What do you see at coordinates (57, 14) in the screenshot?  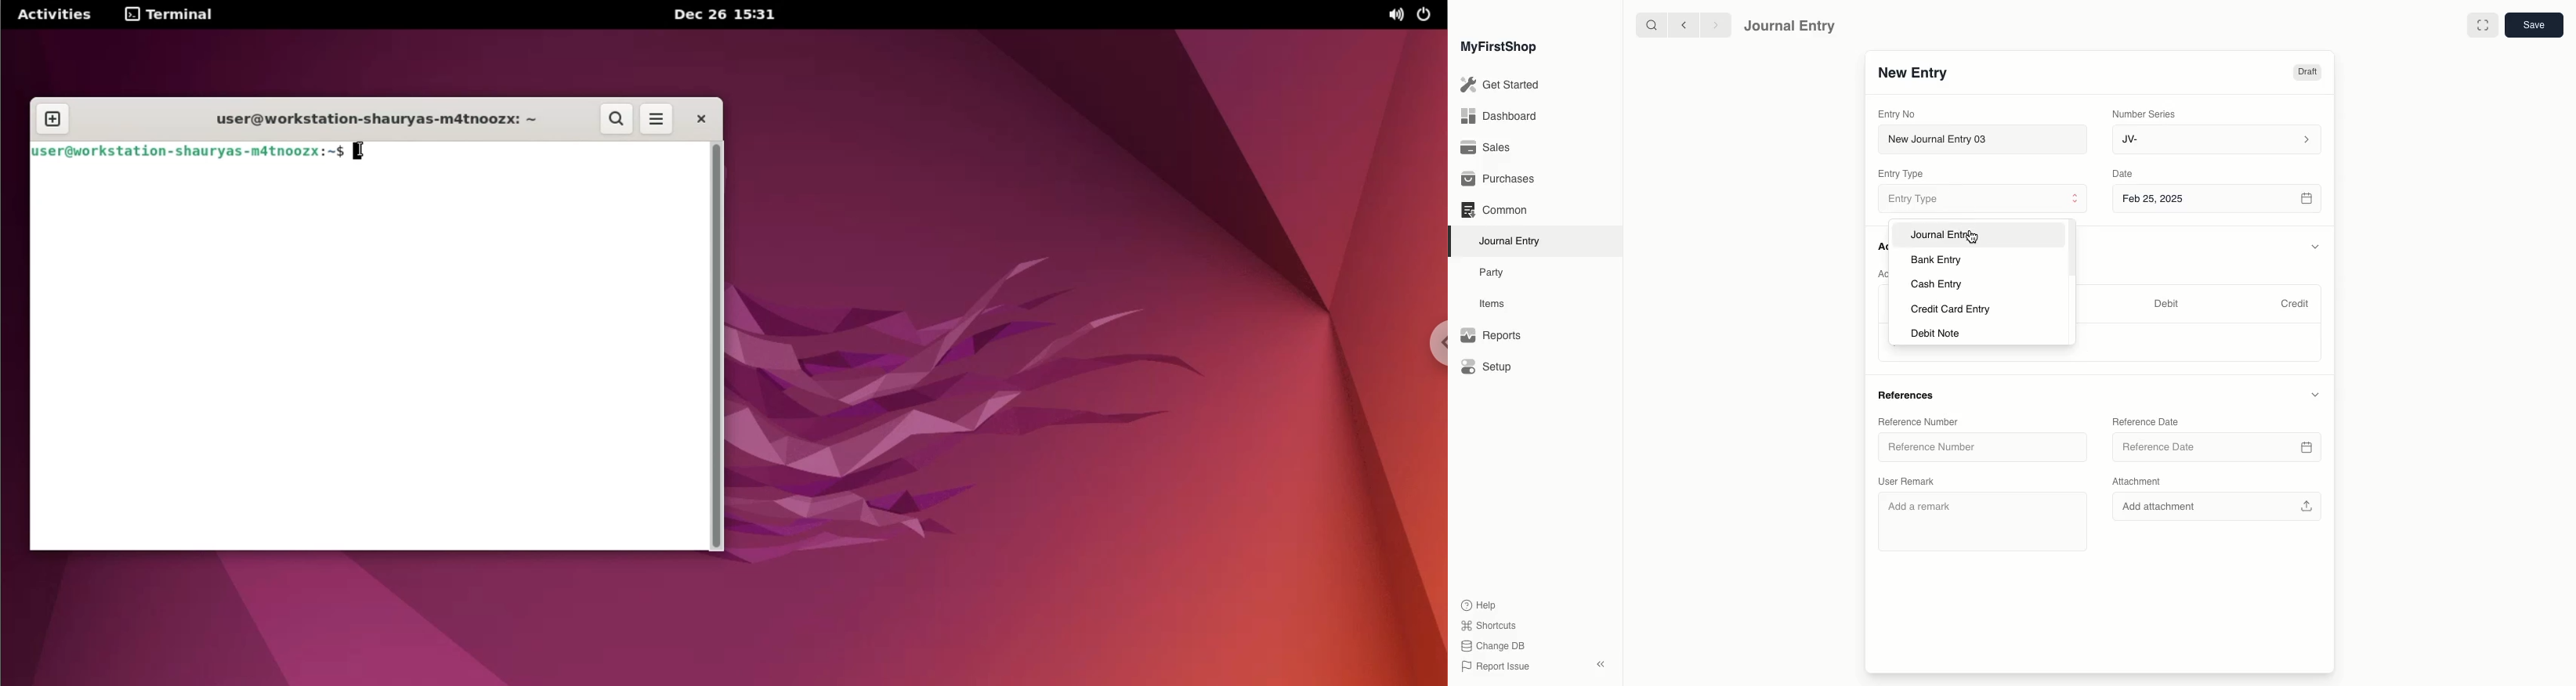 I see `Activities` at bounding box center [57, 14].